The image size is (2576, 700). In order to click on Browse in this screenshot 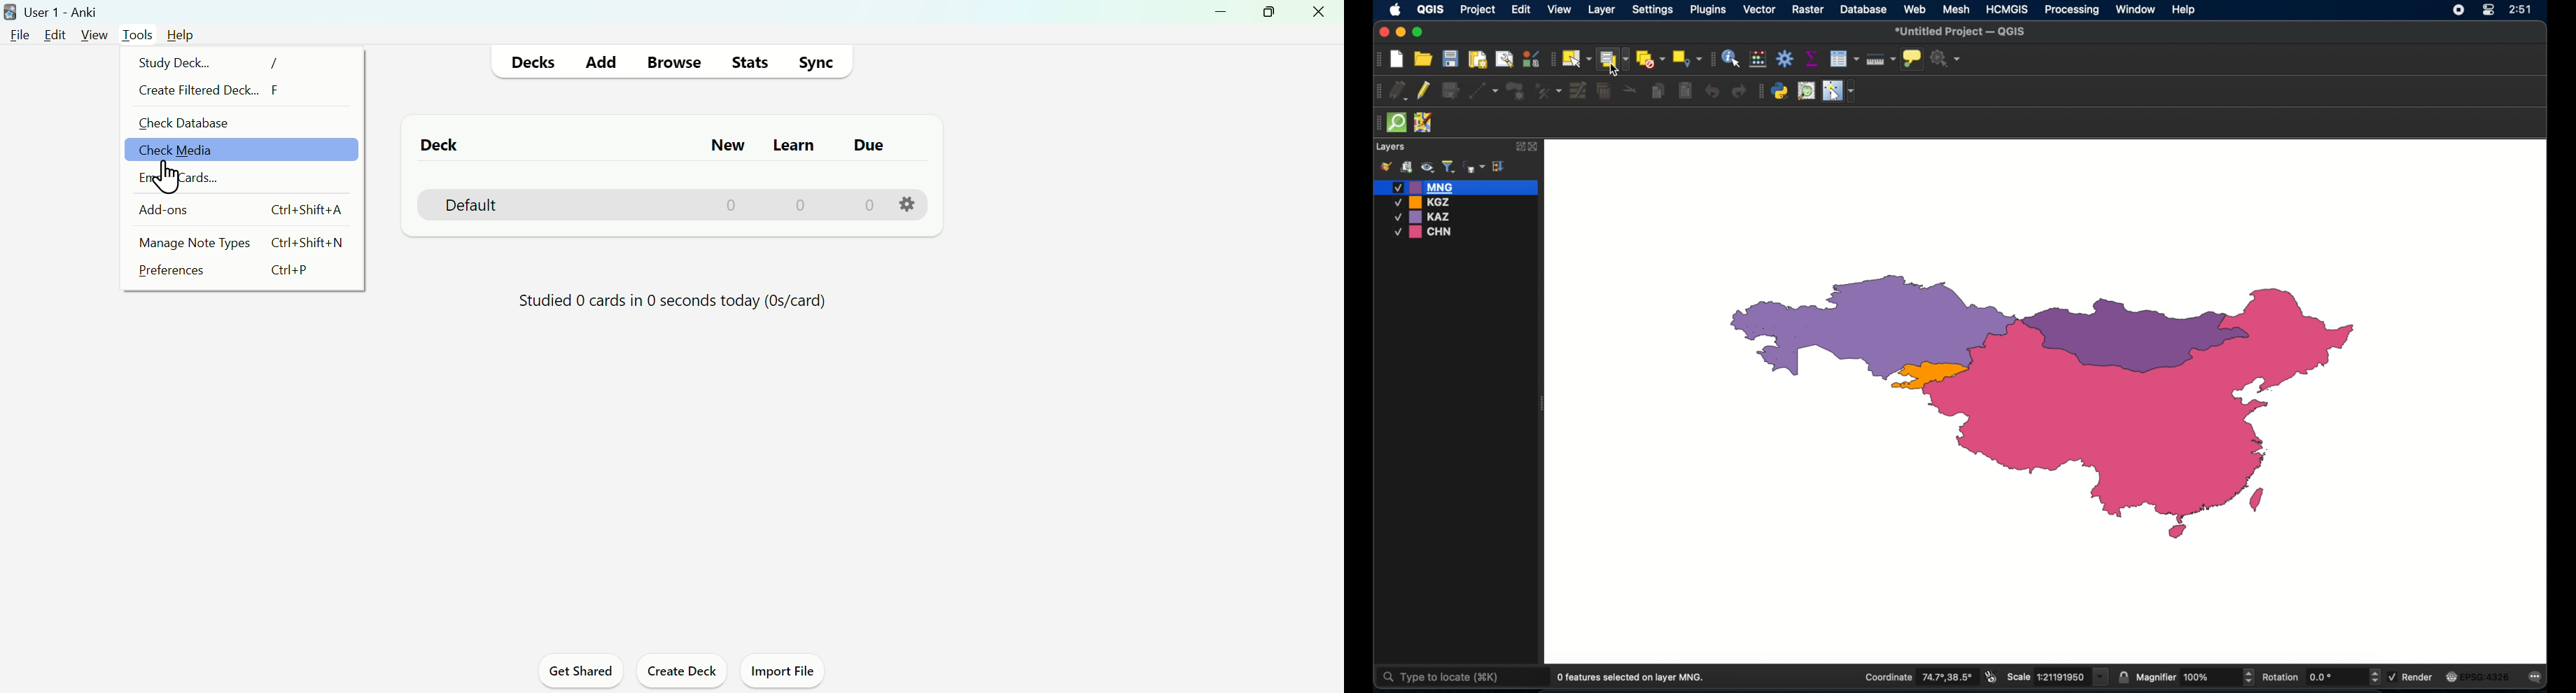, I will do `click(676, 61)`.